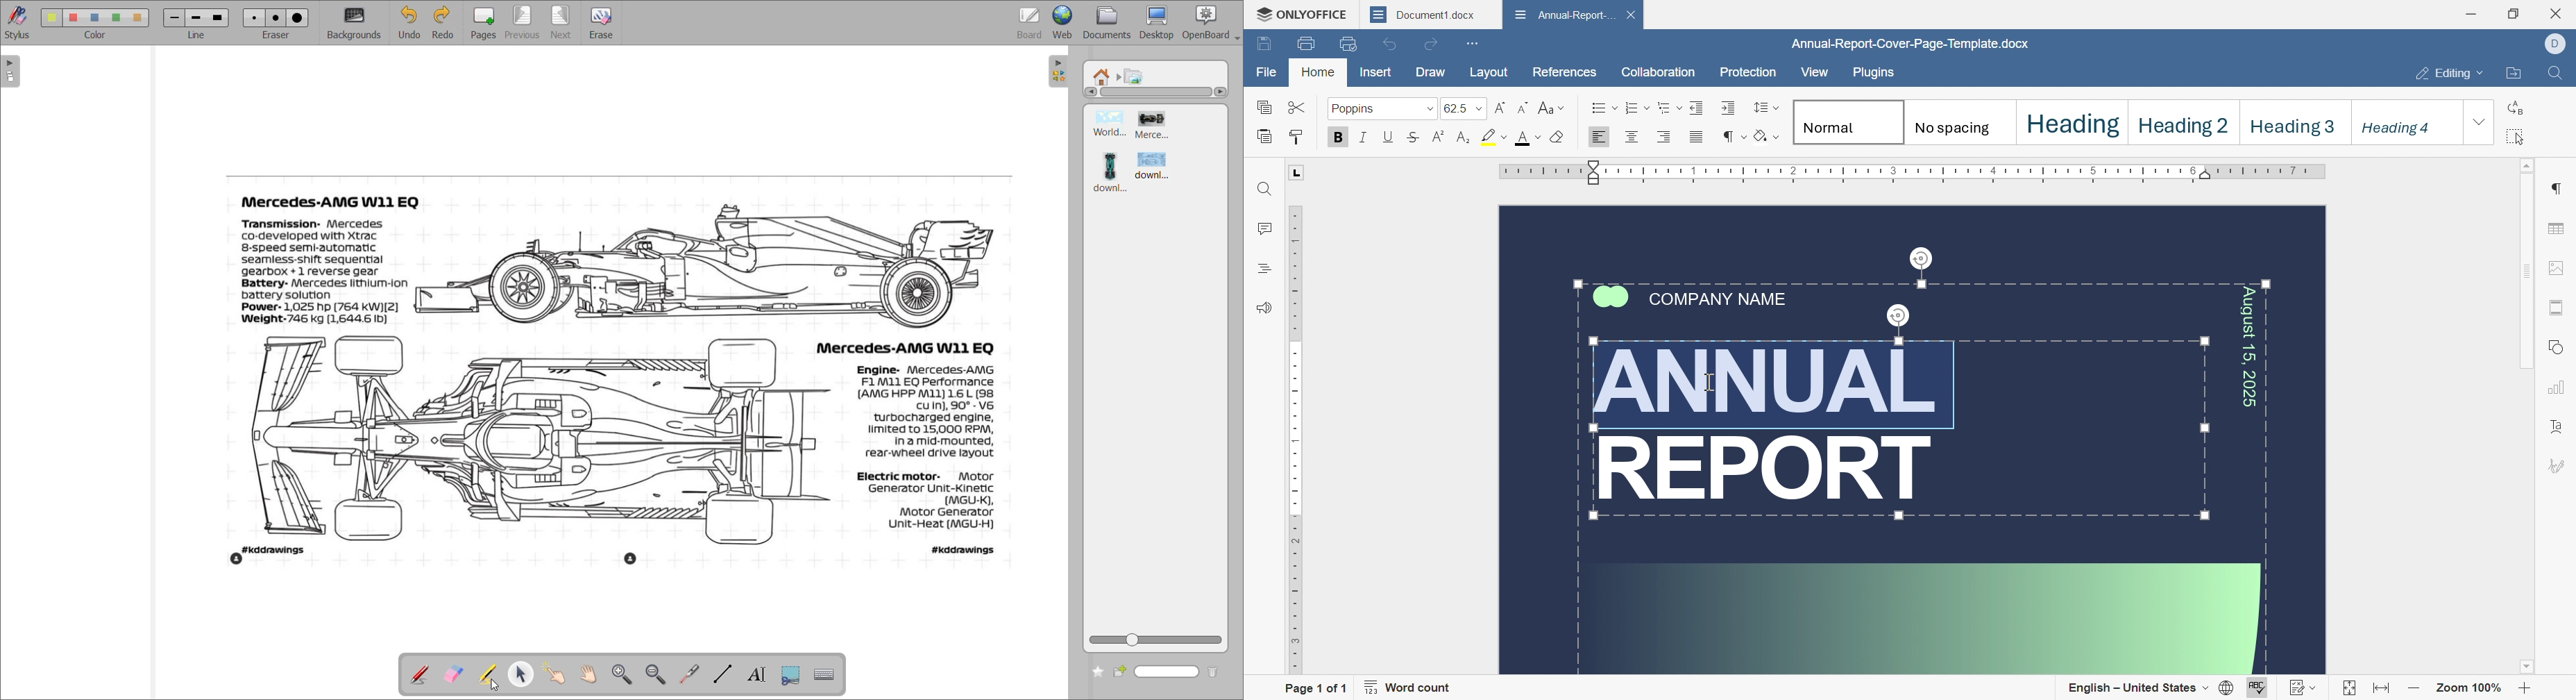 This screenshot has height=700, width=2576. What do you see at coordinates (1728, 107) in the screenshot?
I see `increase indent` at bounding box center [1728, 107].